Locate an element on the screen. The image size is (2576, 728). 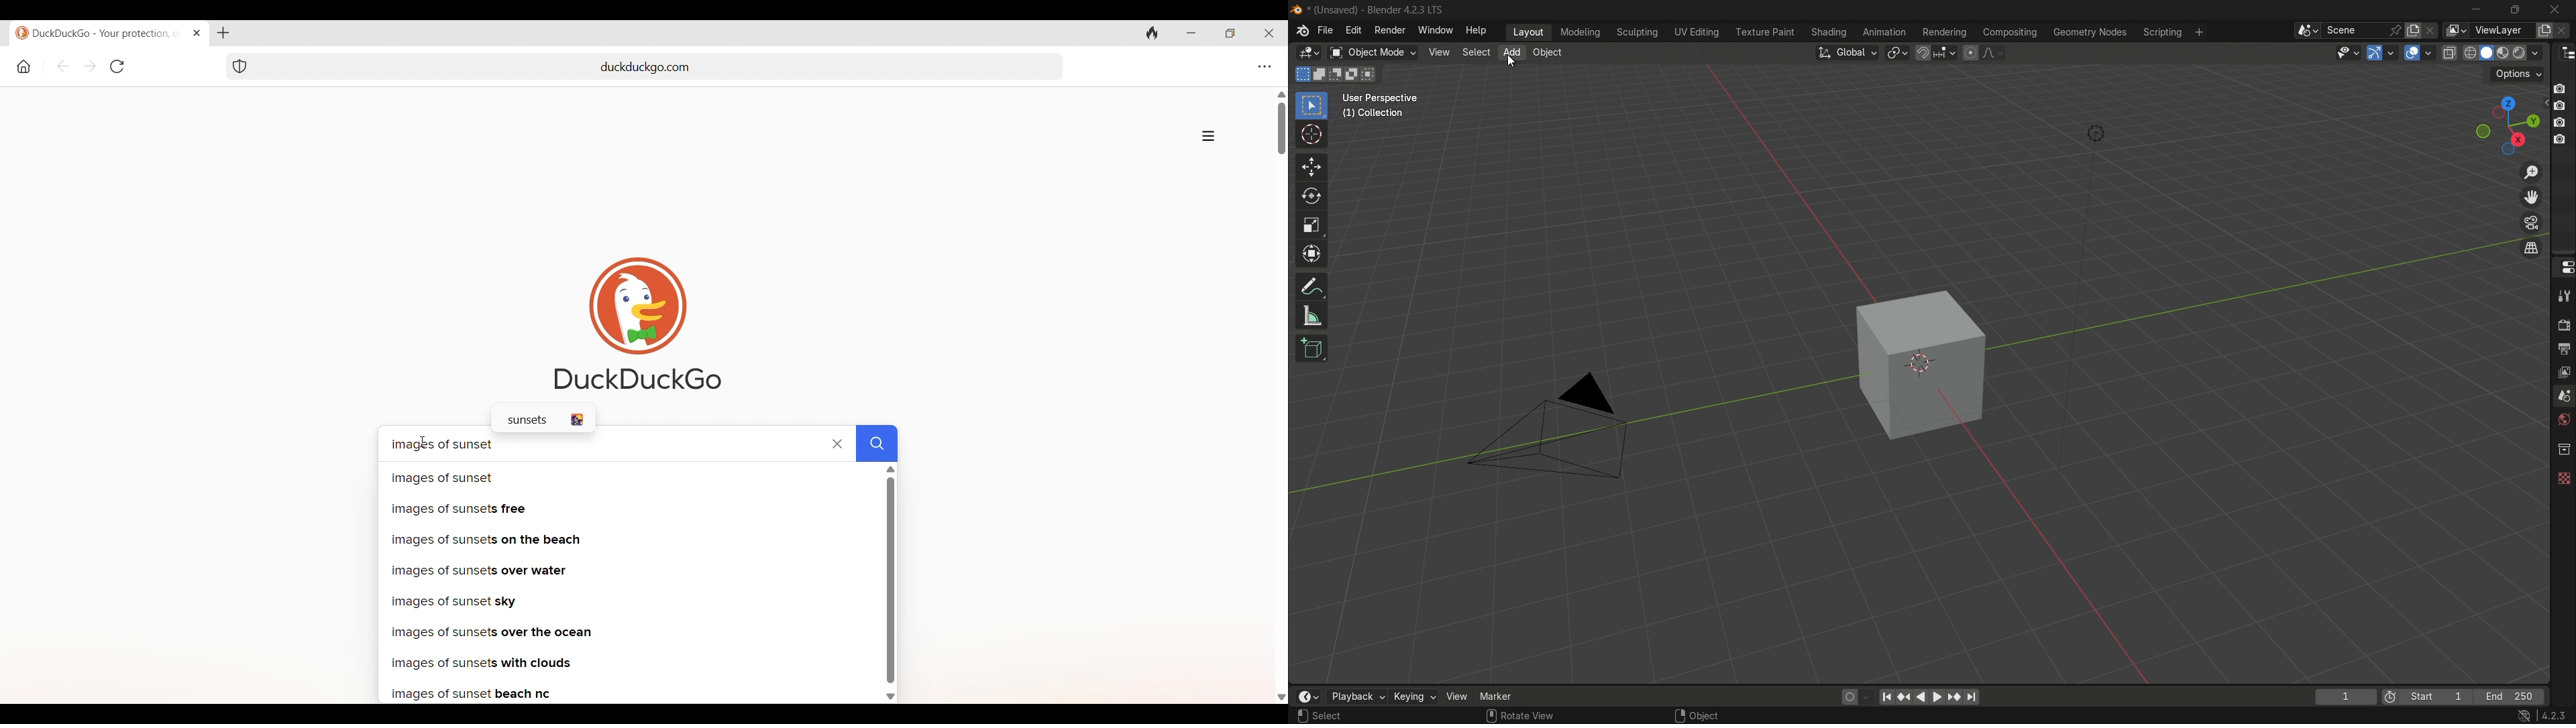
keying is located at coordinates (1413, 697).